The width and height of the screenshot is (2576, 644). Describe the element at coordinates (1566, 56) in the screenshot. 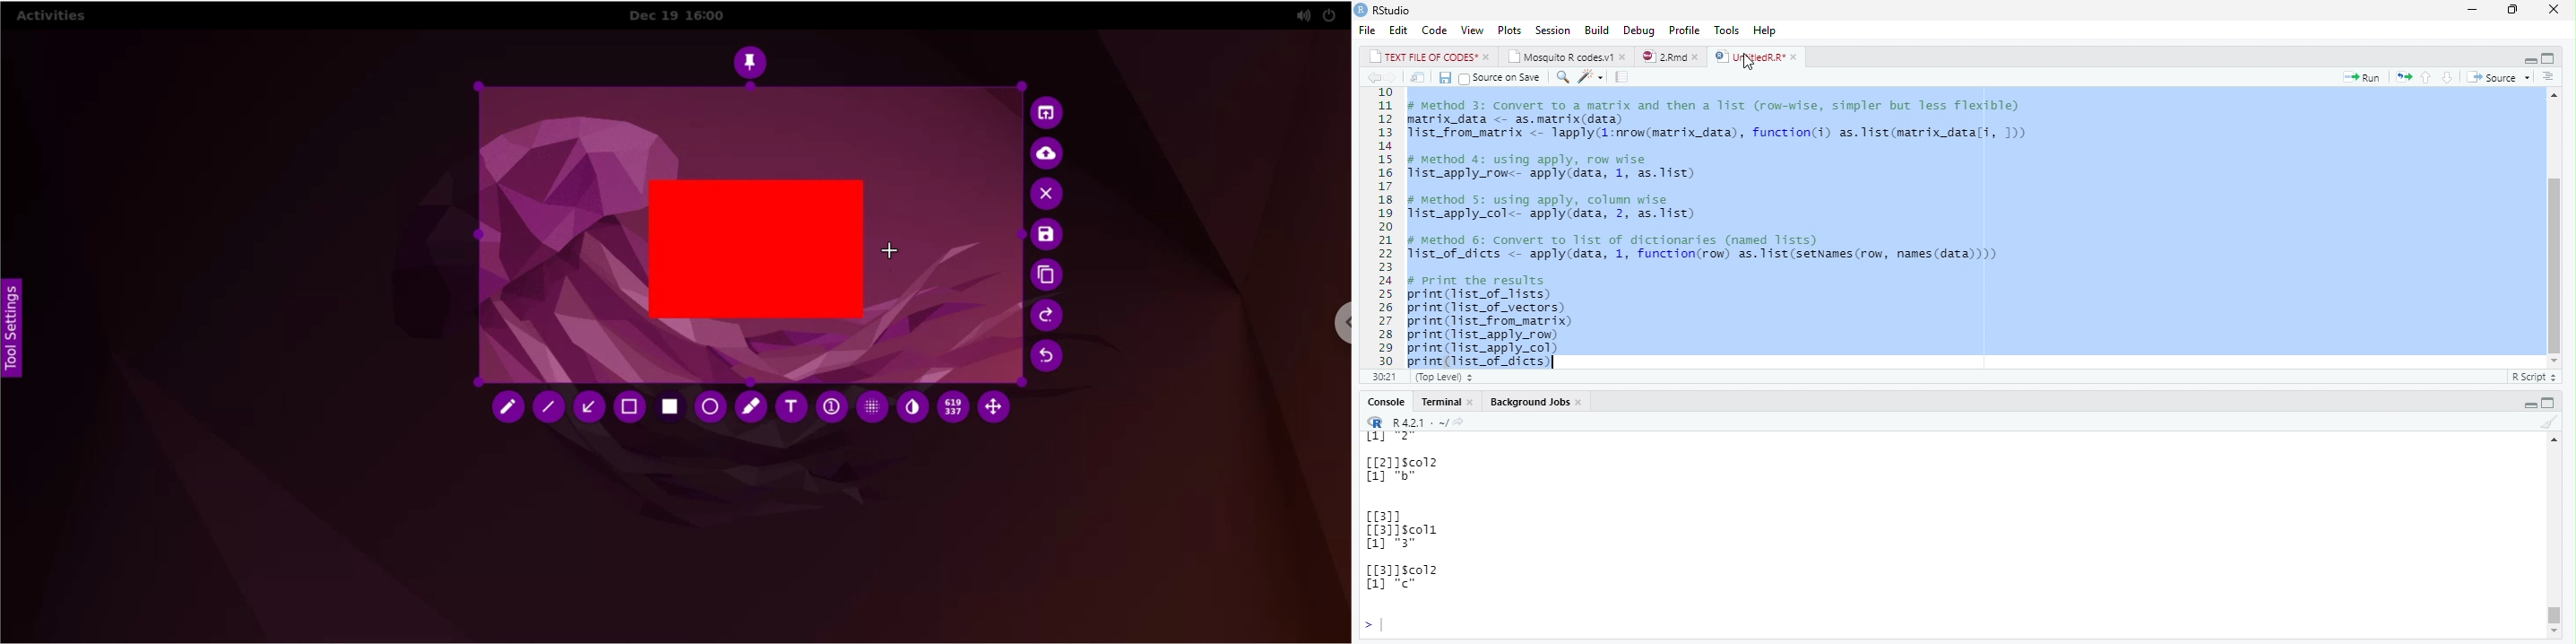

I see `Mosquito R codes.v1` at that location.